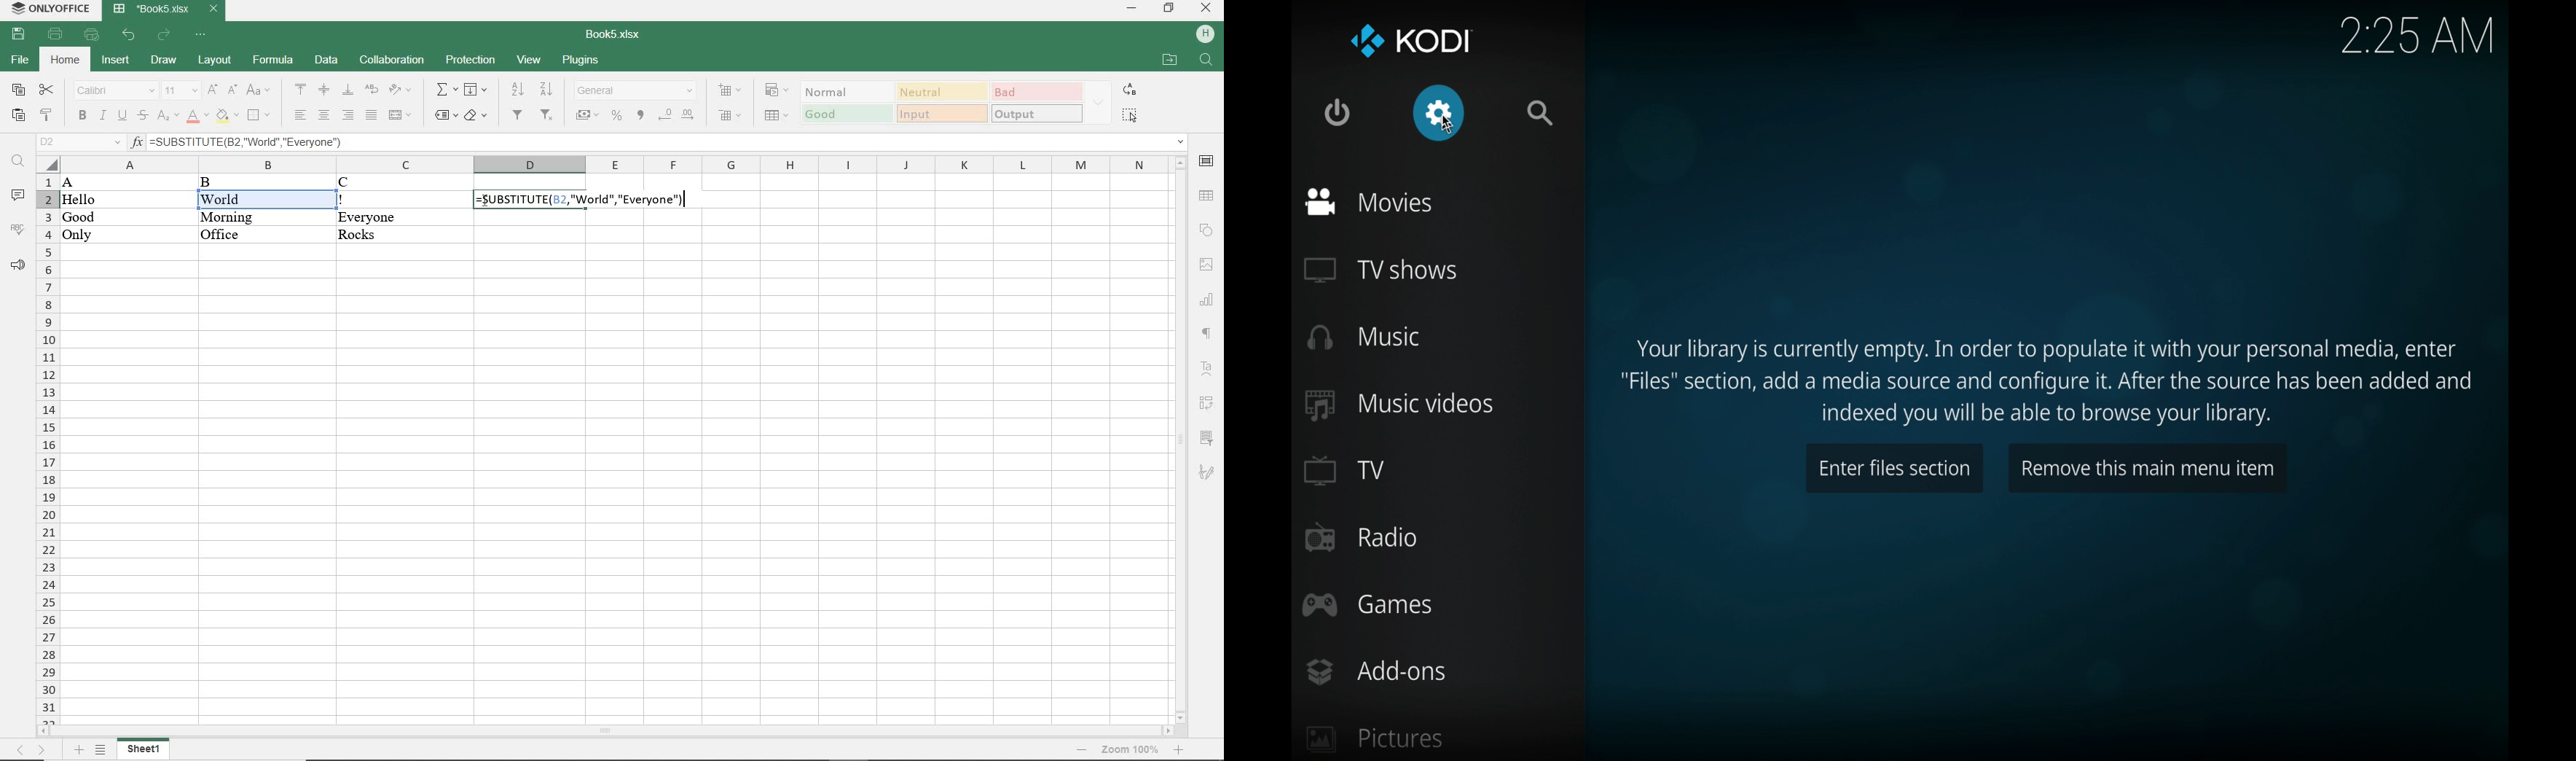 The width and height of the screenshot is (2576, 784). What do you see at coordinates (80, 200) in the screenshot?
I see `Hello` at bounding box center [80, 200].